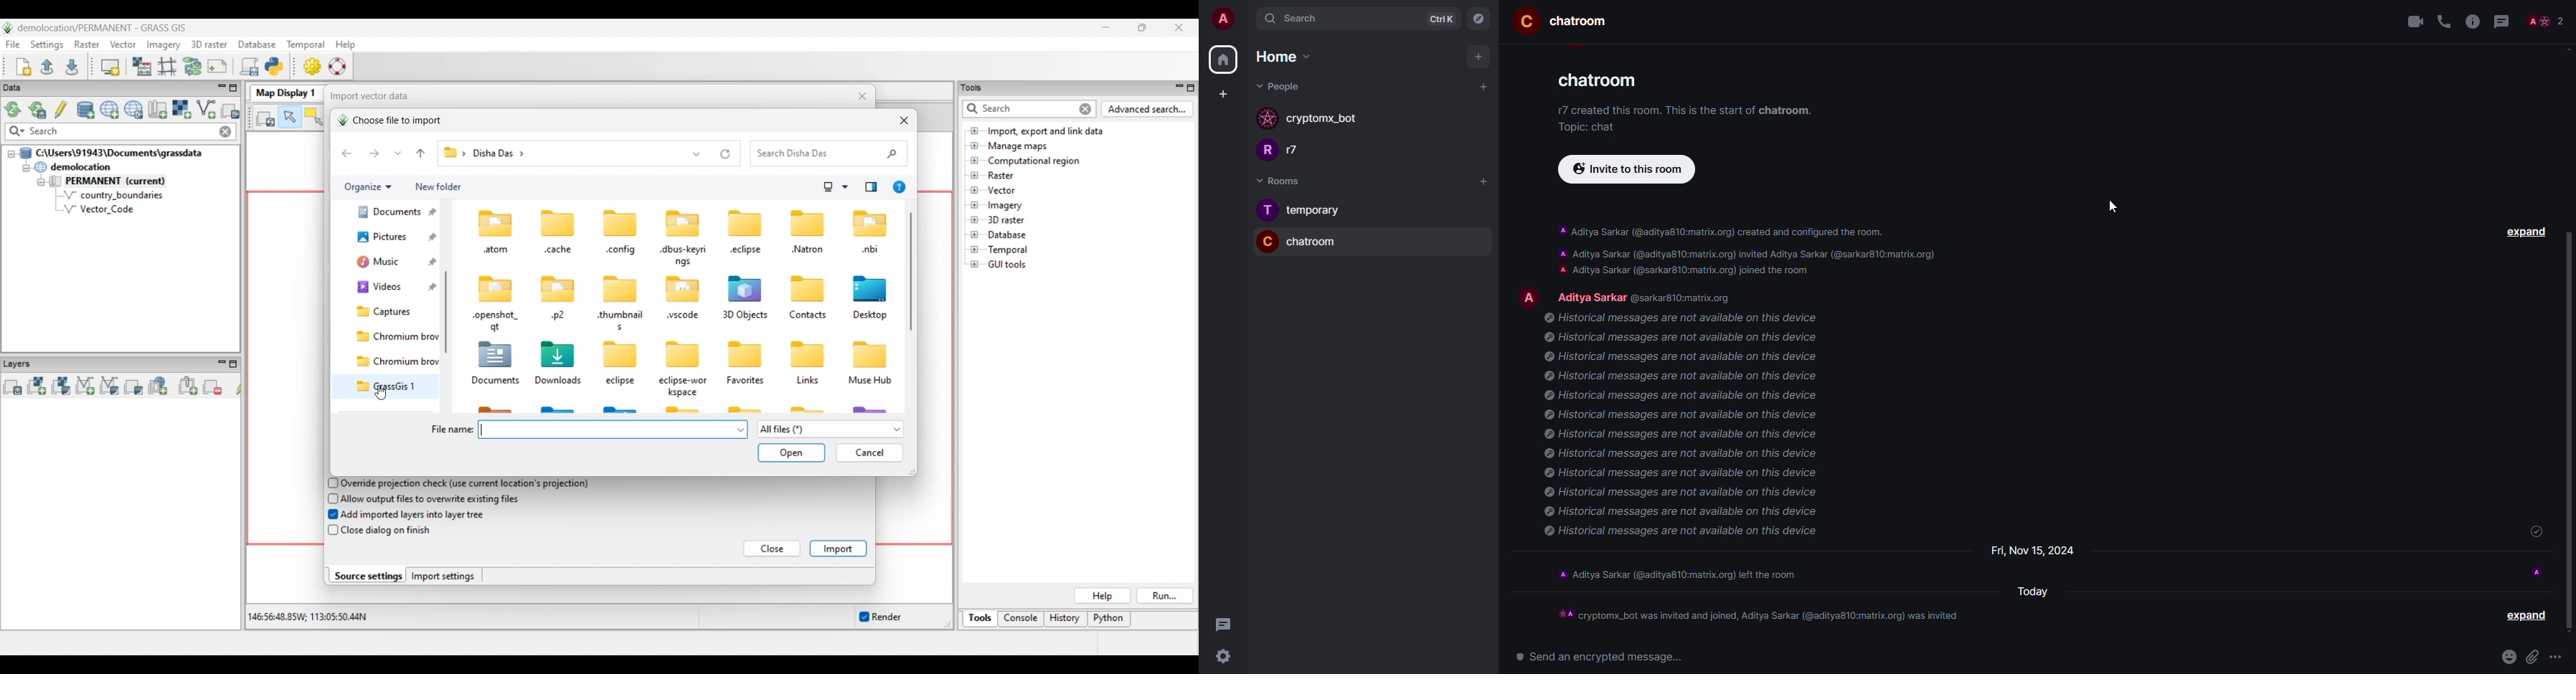 The width and height of the screenshot is (2576, 700). Describe the element at coordinates (2032, 551) in the screenshot. I see `day` at that location.